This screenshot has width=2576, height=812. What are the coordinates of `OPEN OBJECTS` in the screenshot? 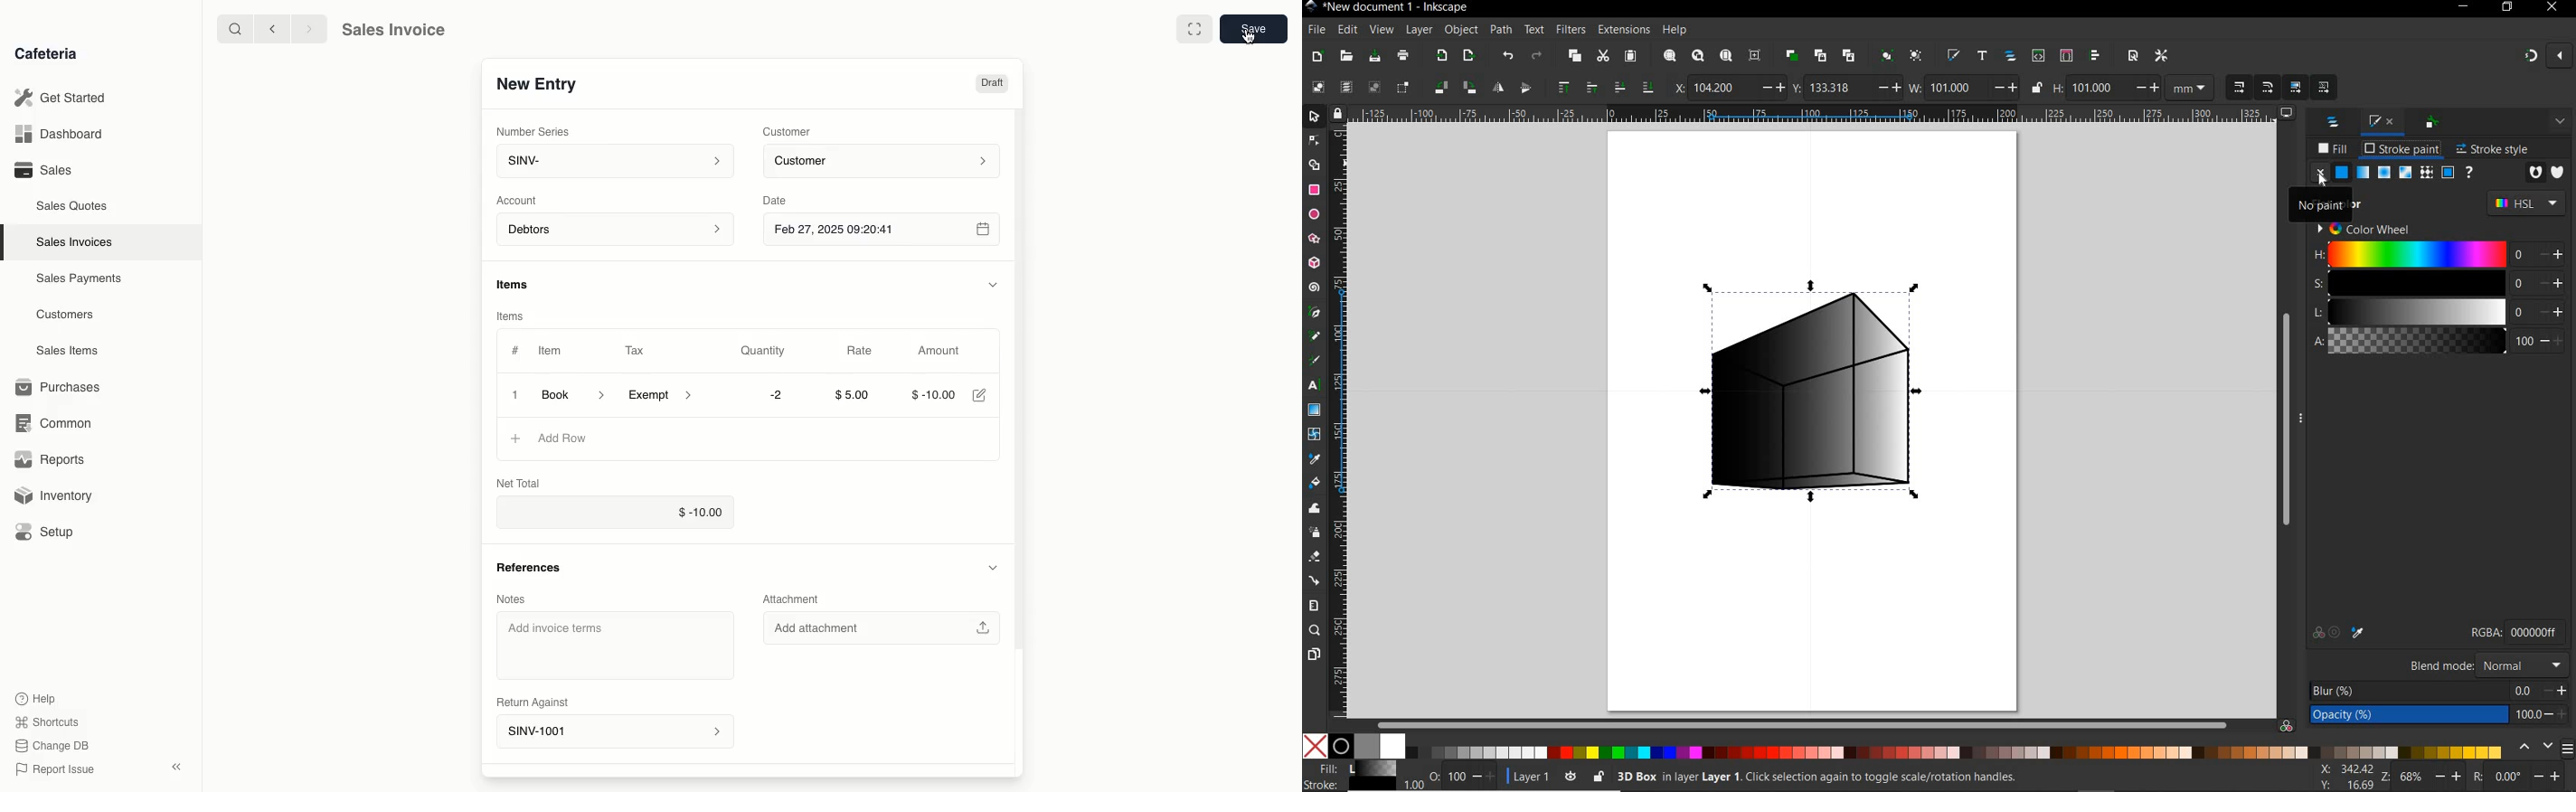 It's located at (2011, 56).